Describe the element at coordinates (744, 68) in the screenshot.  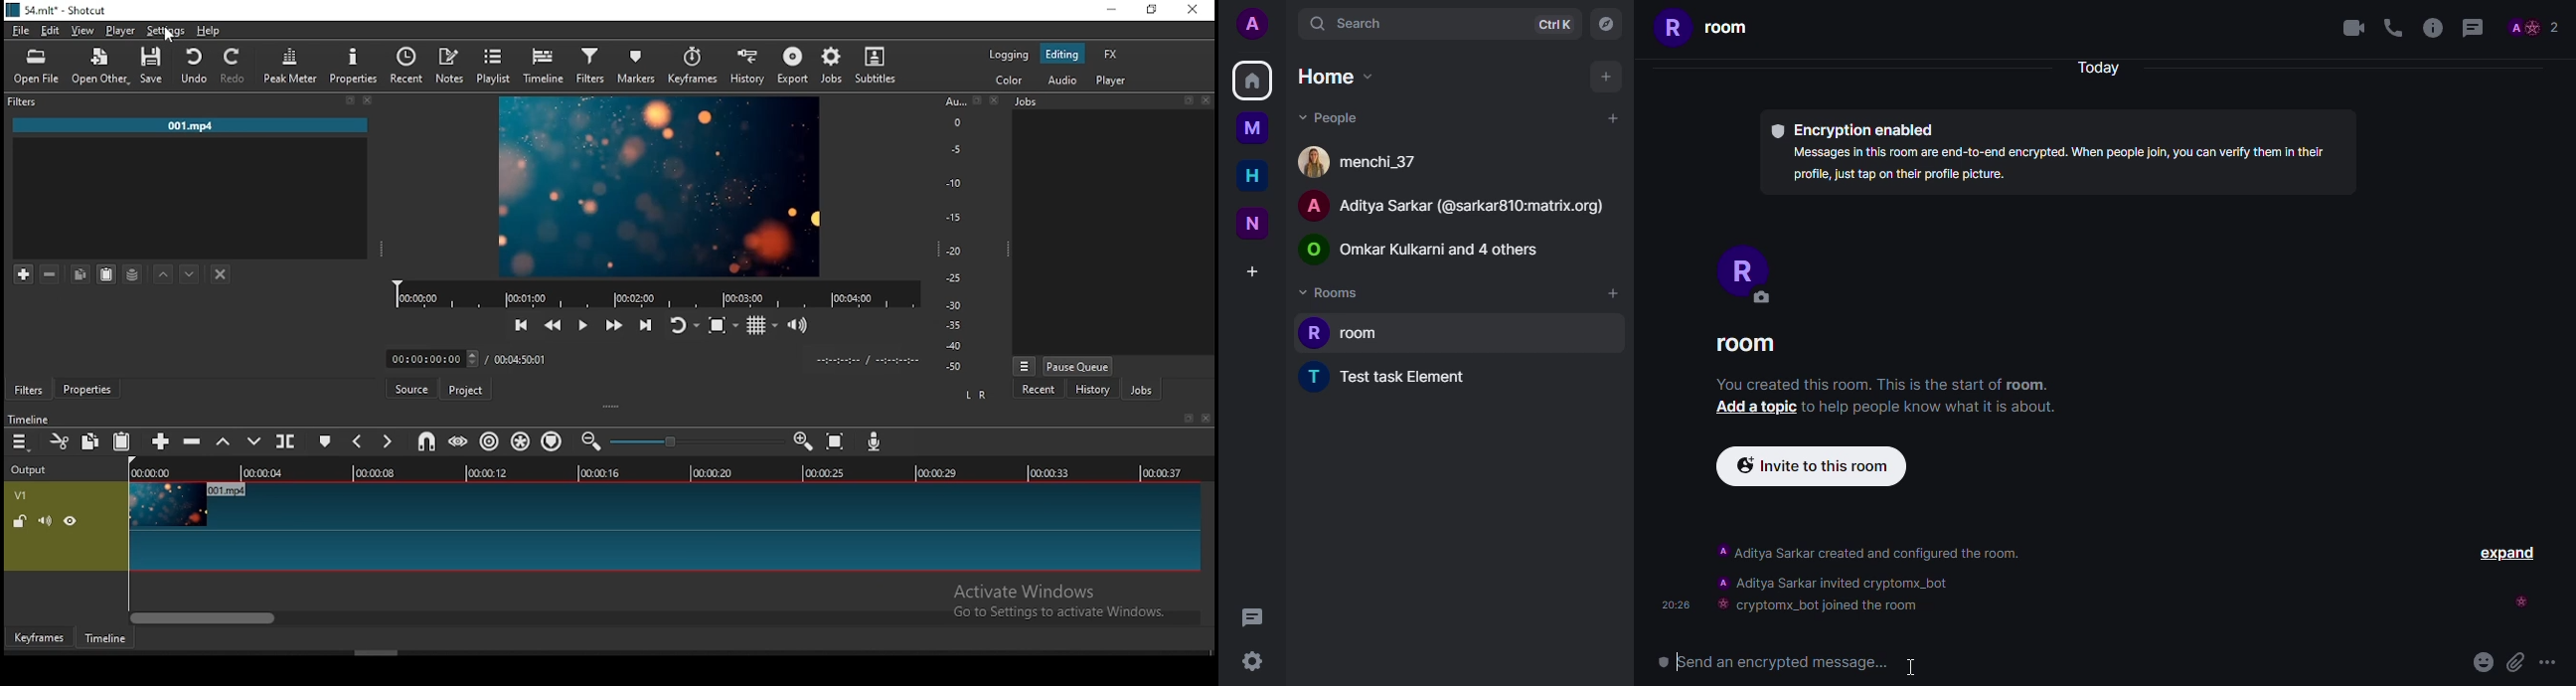
I see `history` at that location.